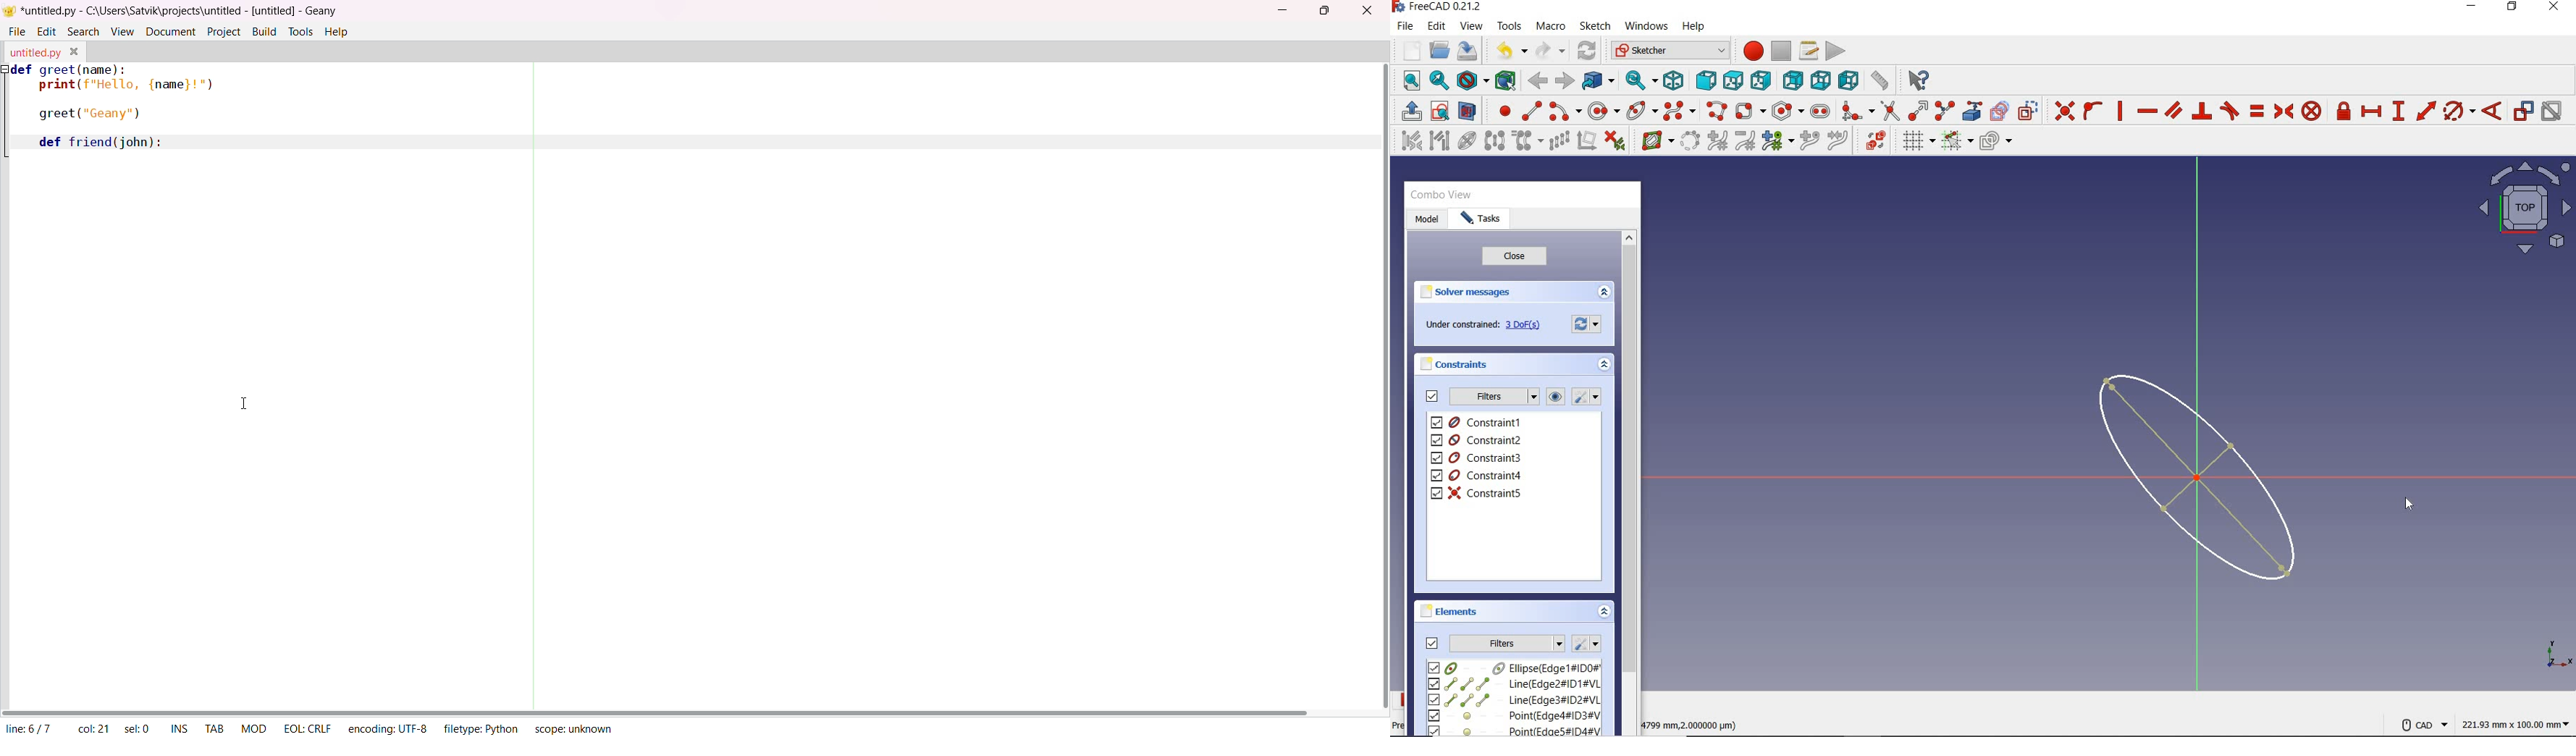  I want to click on select associated geometry, so click(1440, 142).